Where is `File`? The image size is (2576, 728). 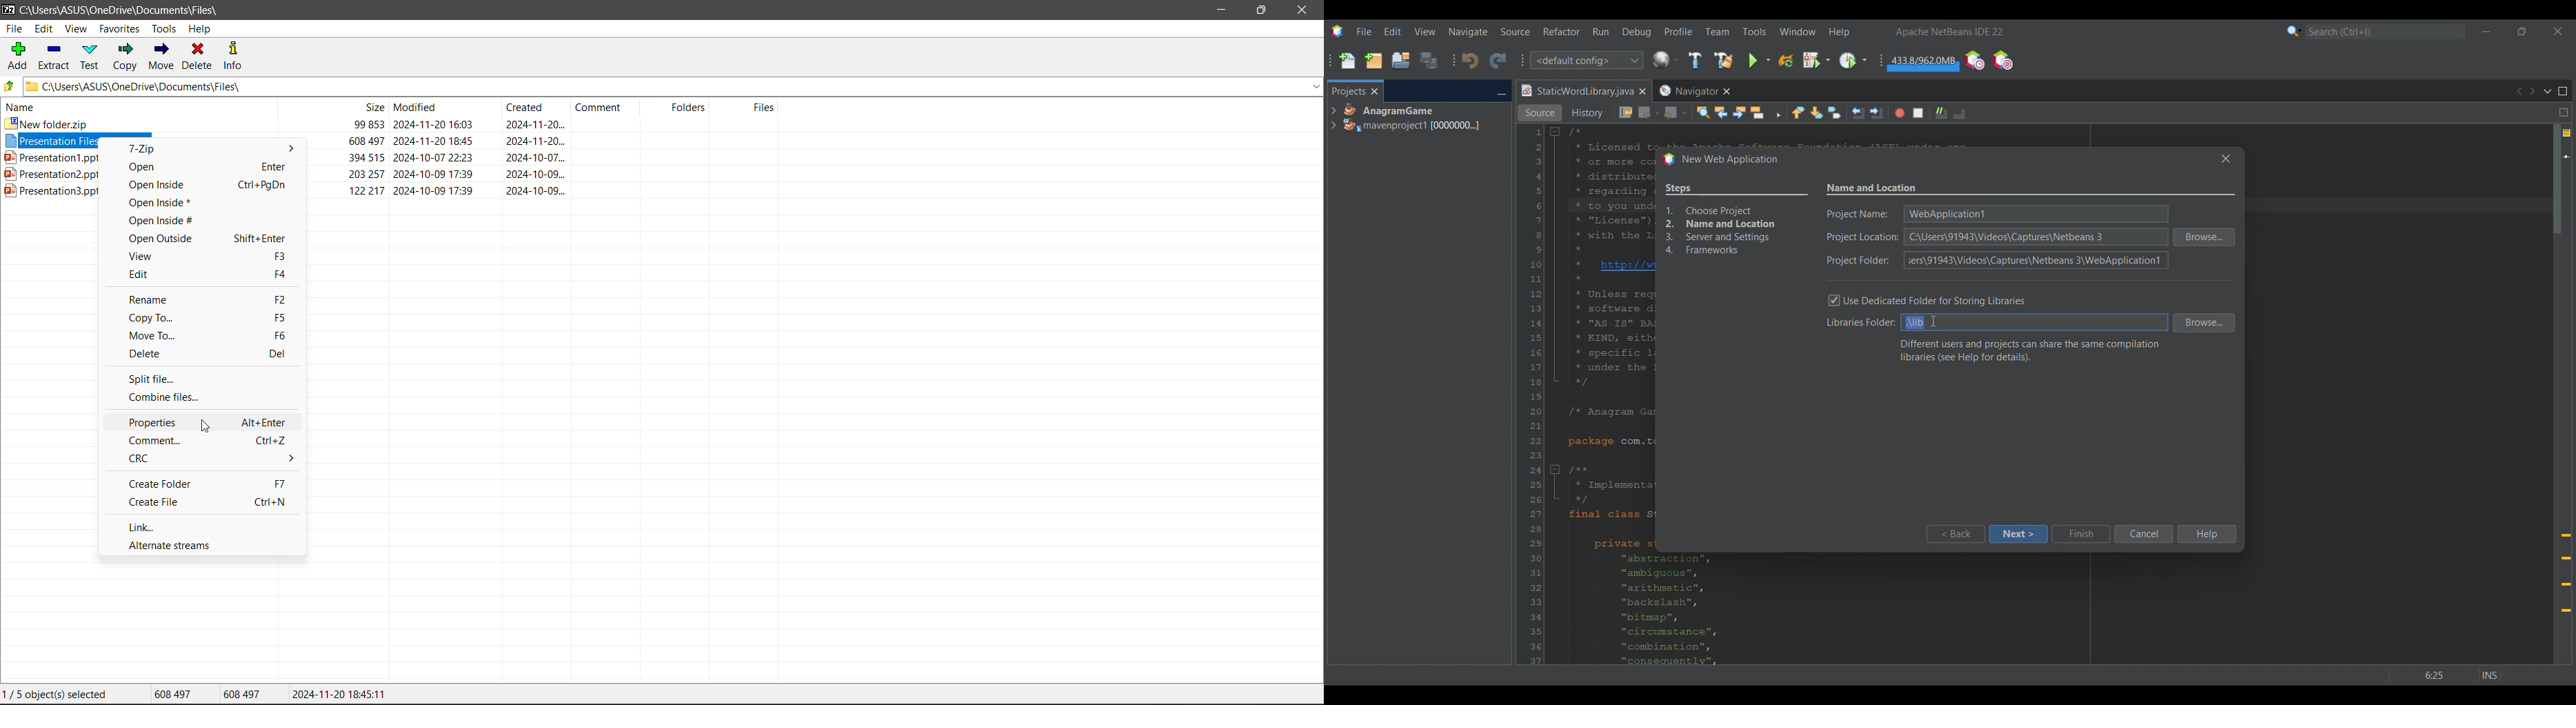
File is located at coordinates (13, 28).